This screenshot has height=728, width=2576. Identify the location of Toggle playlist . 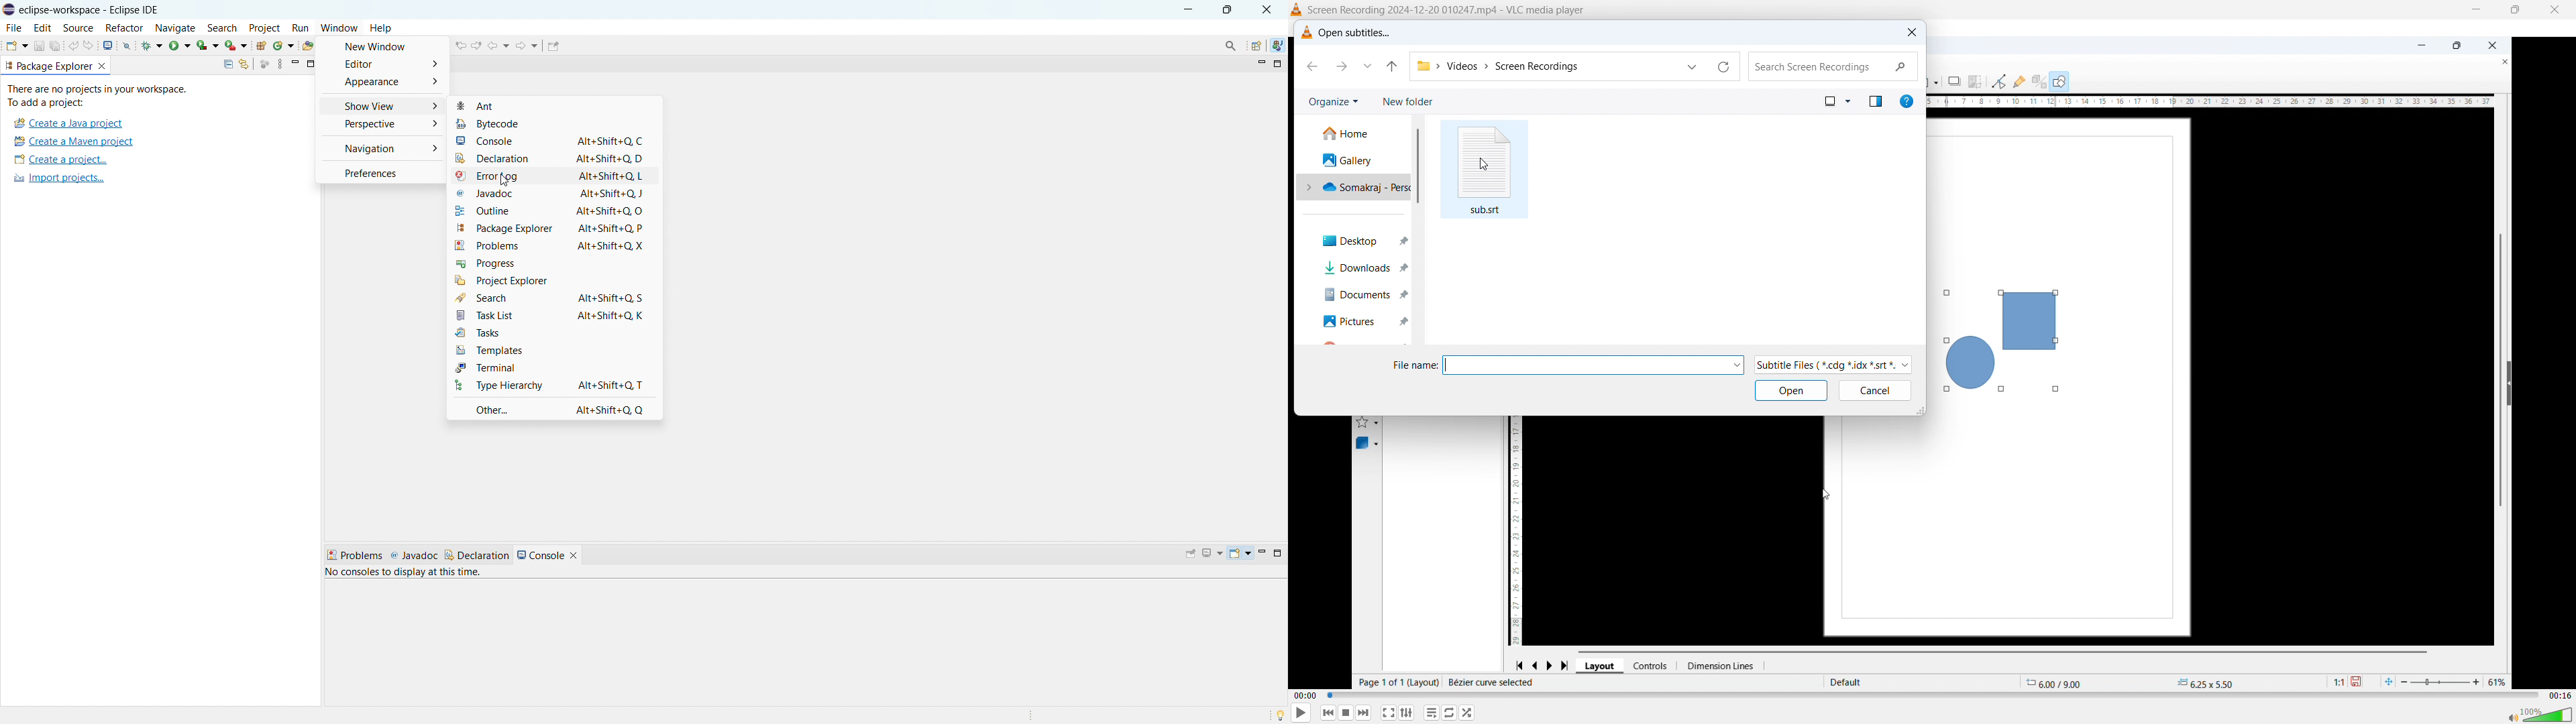
(1432, 713).